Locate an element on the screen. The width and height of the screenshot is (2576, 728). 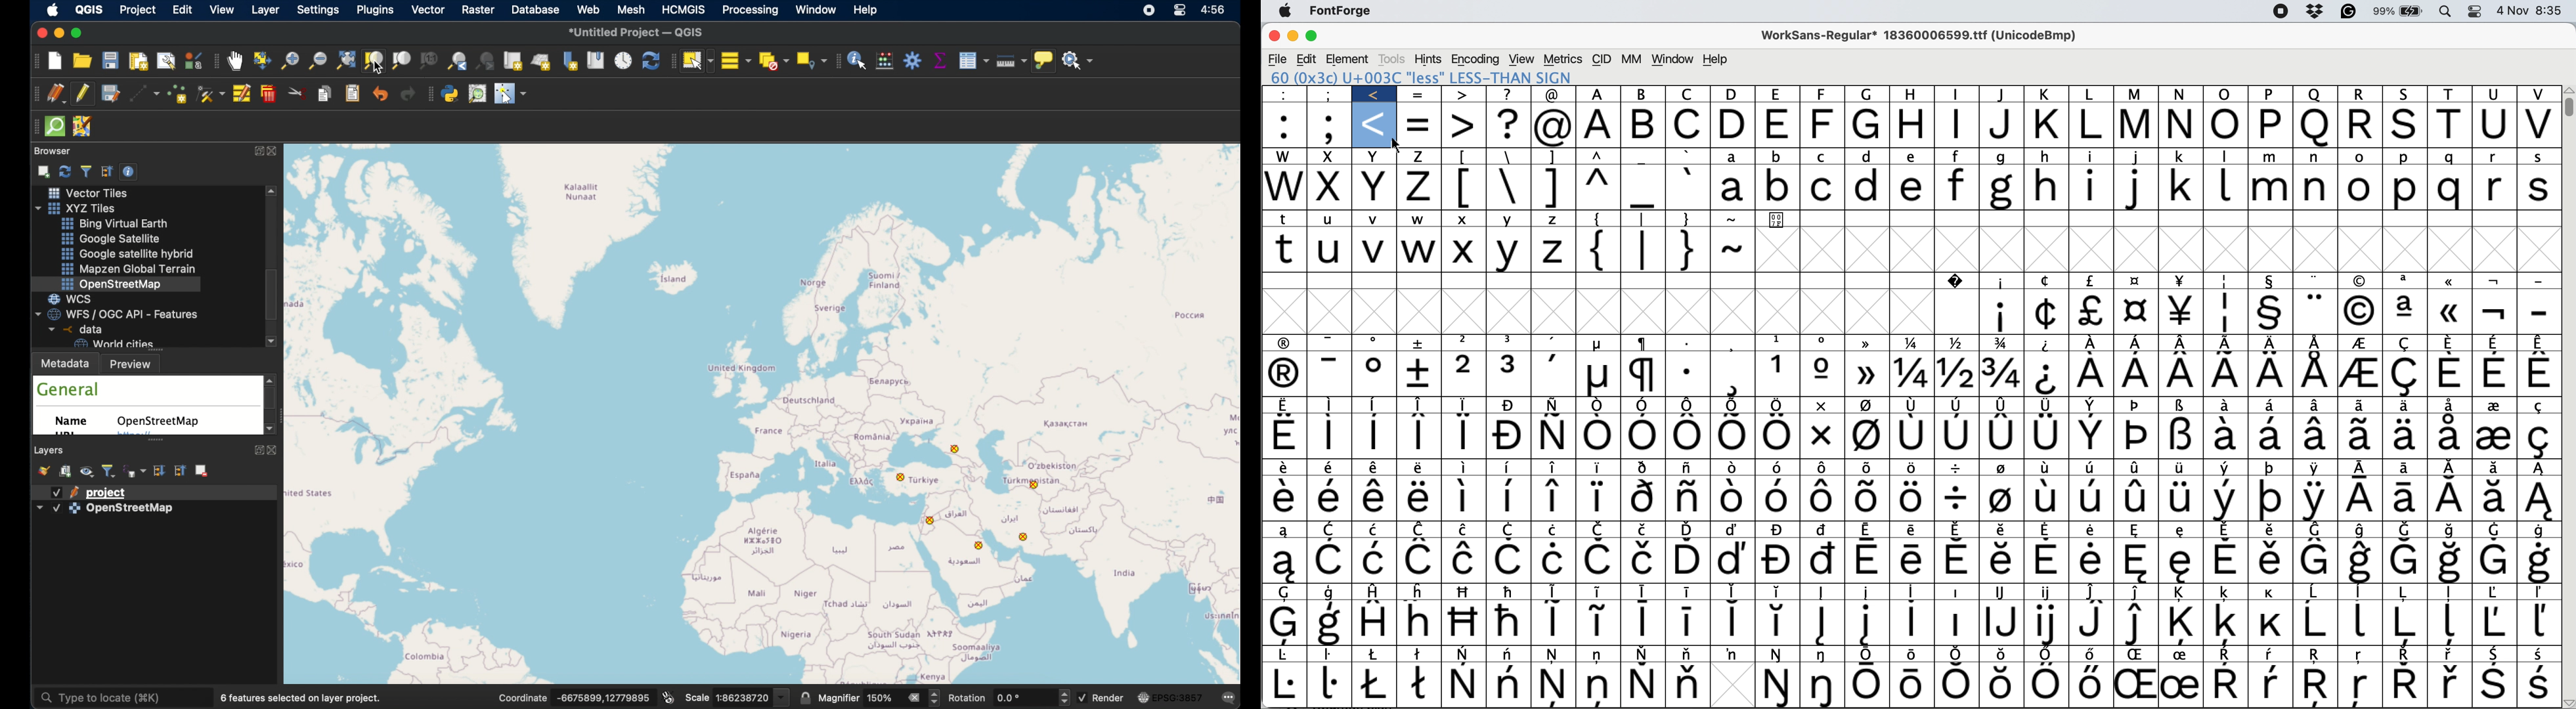
Symbol is located at coordinates (2272, 531).